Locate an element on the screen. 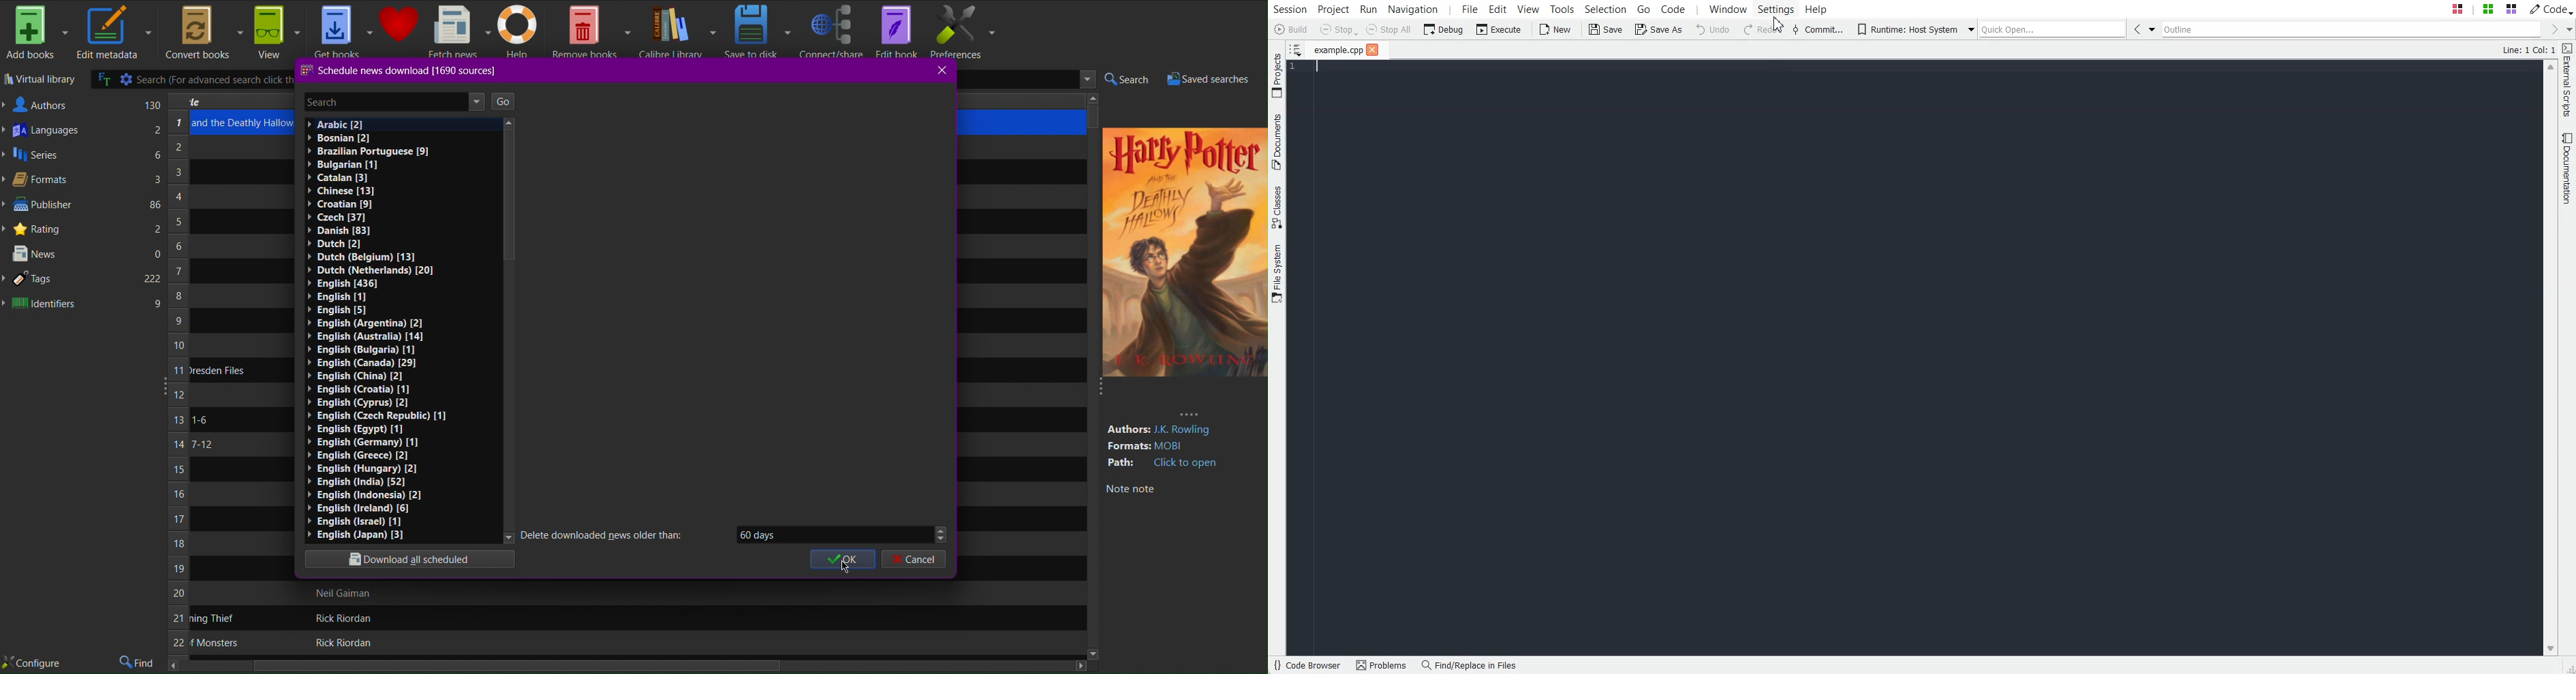 The image size is (2576, 700). Close is located at coordinates (1373, 49).